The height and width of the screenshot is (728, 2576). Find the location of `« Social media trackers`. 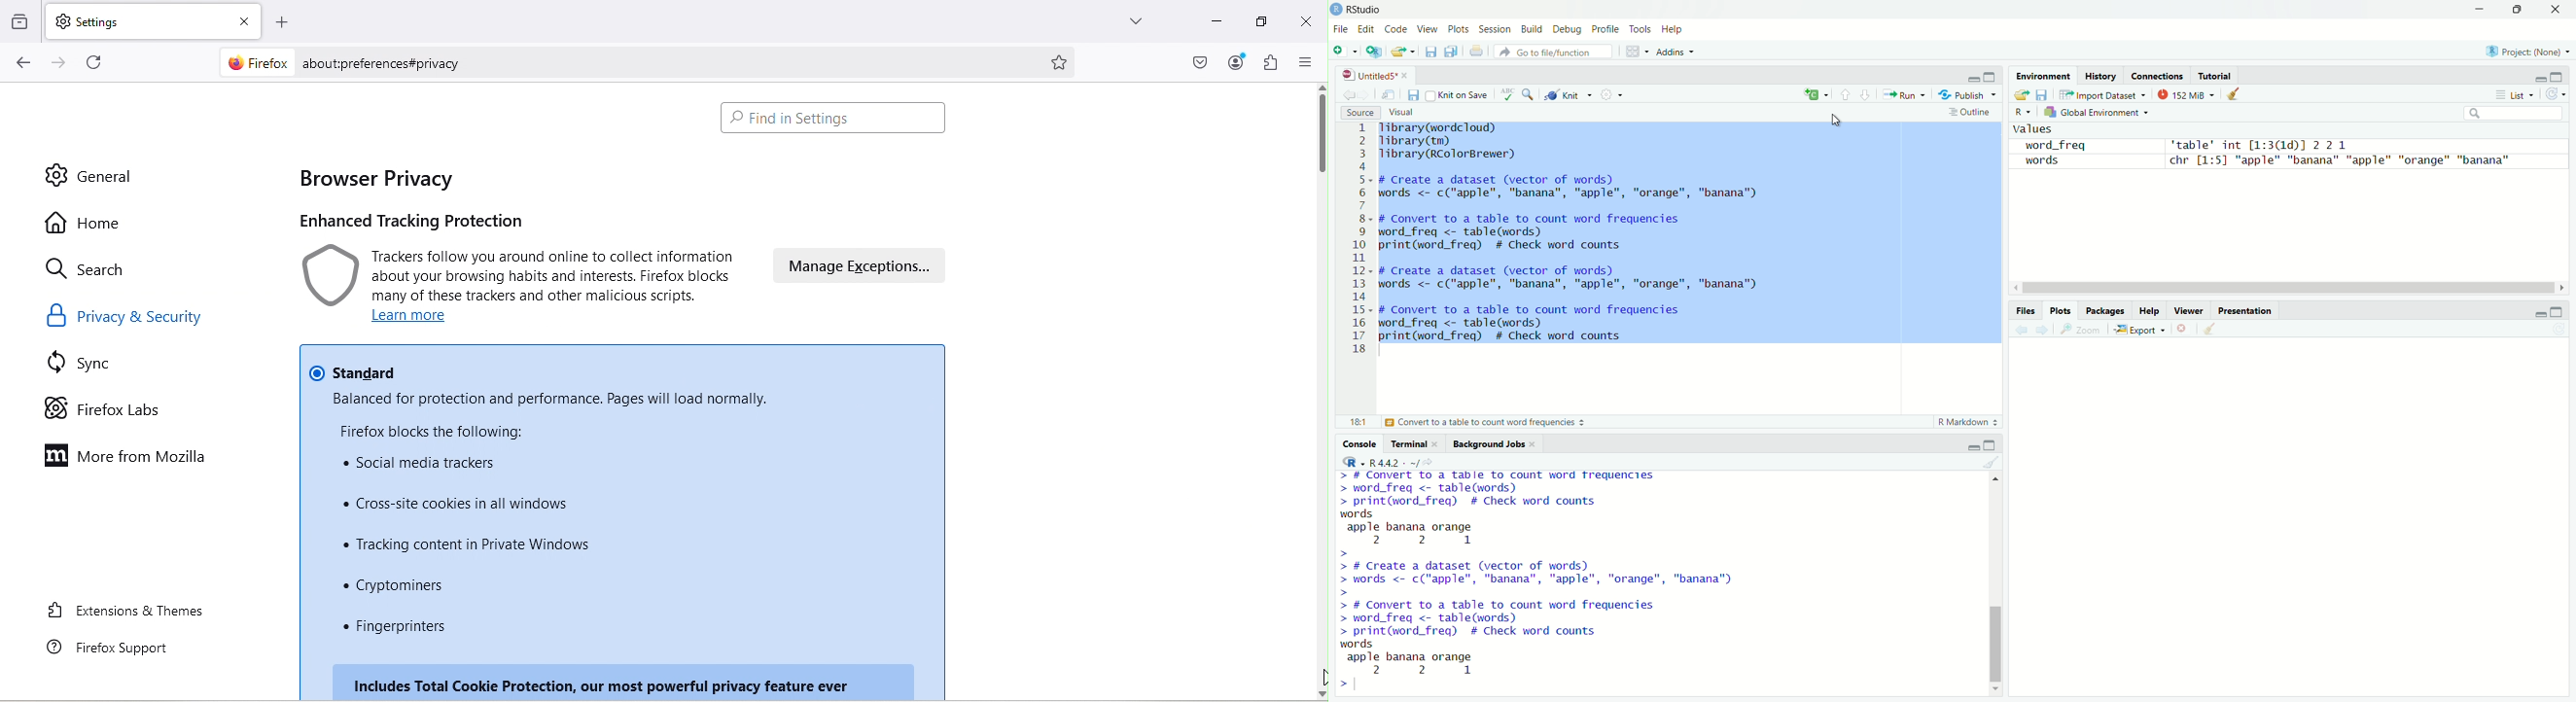

« Social media trackers is located at coordinates (426, 461).